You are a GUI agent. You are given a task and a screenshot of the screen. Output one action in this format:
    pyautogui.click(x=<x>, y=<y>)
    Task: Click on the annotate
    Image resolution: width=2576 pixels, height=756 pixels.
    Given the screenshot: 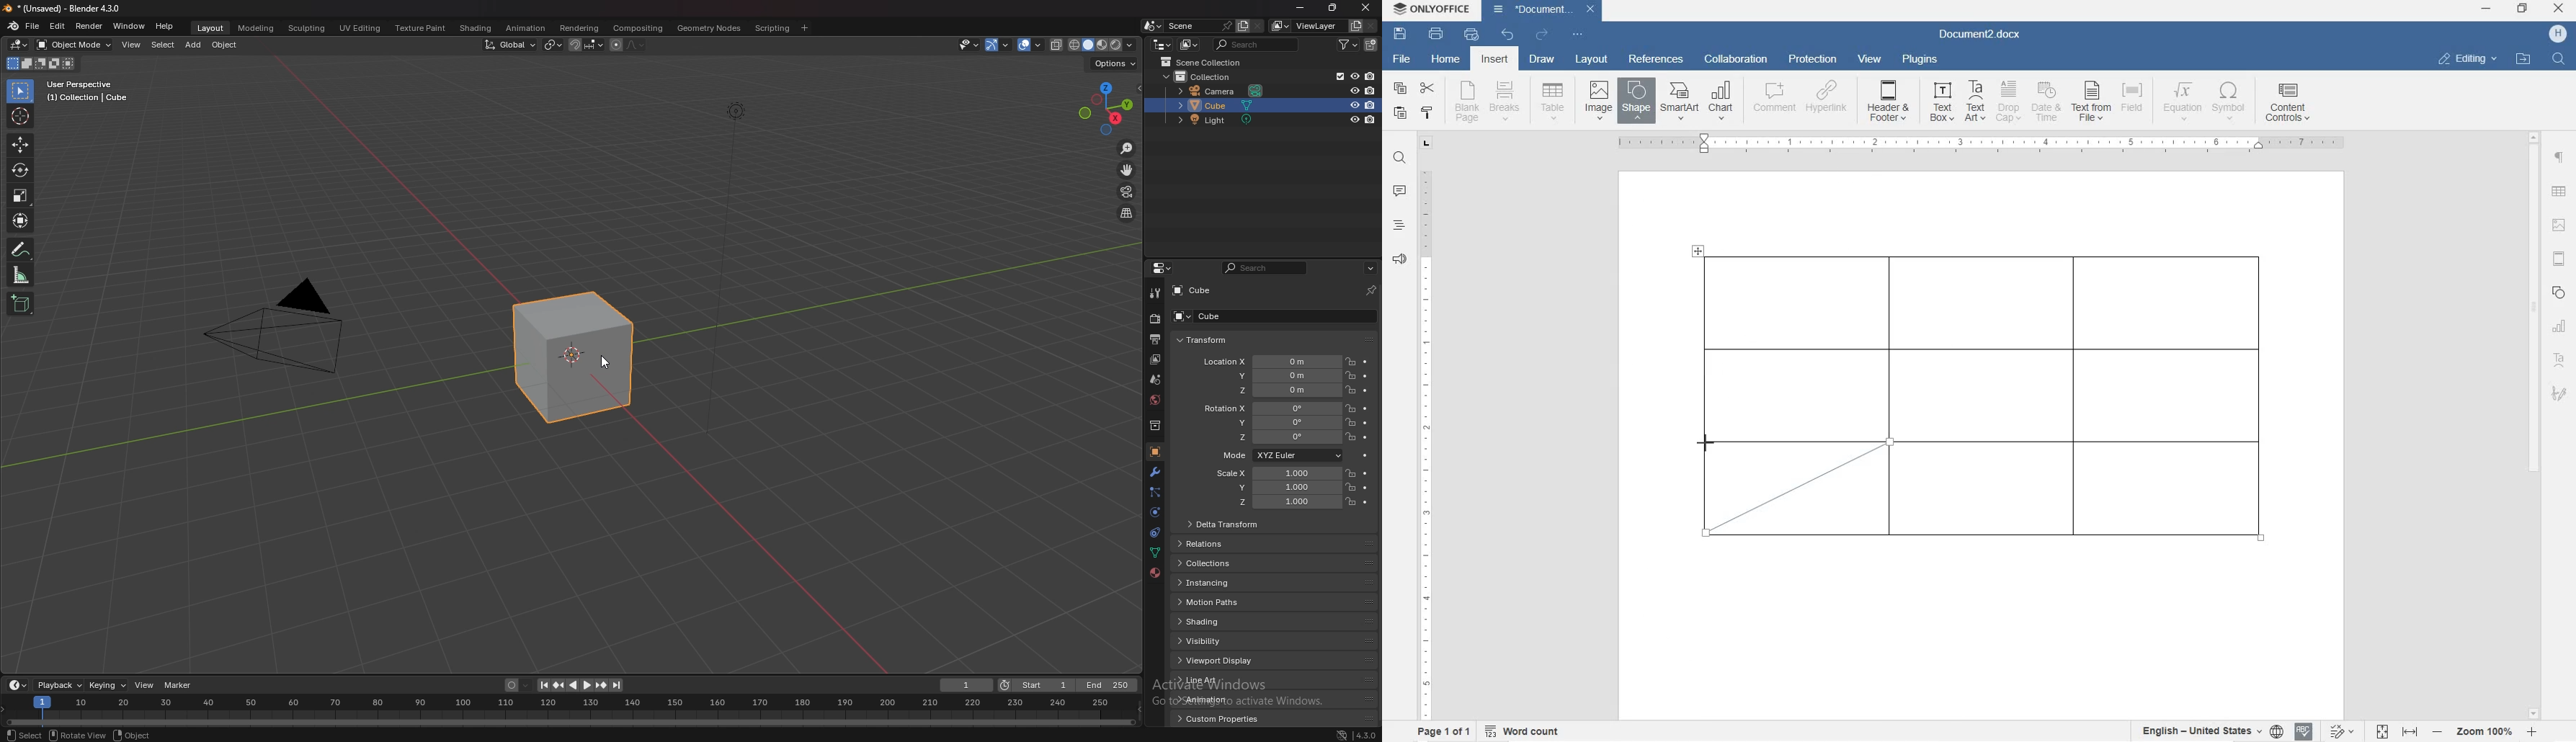 What is the action you would take?
    pyautogui.click(x=21, y=249)
    